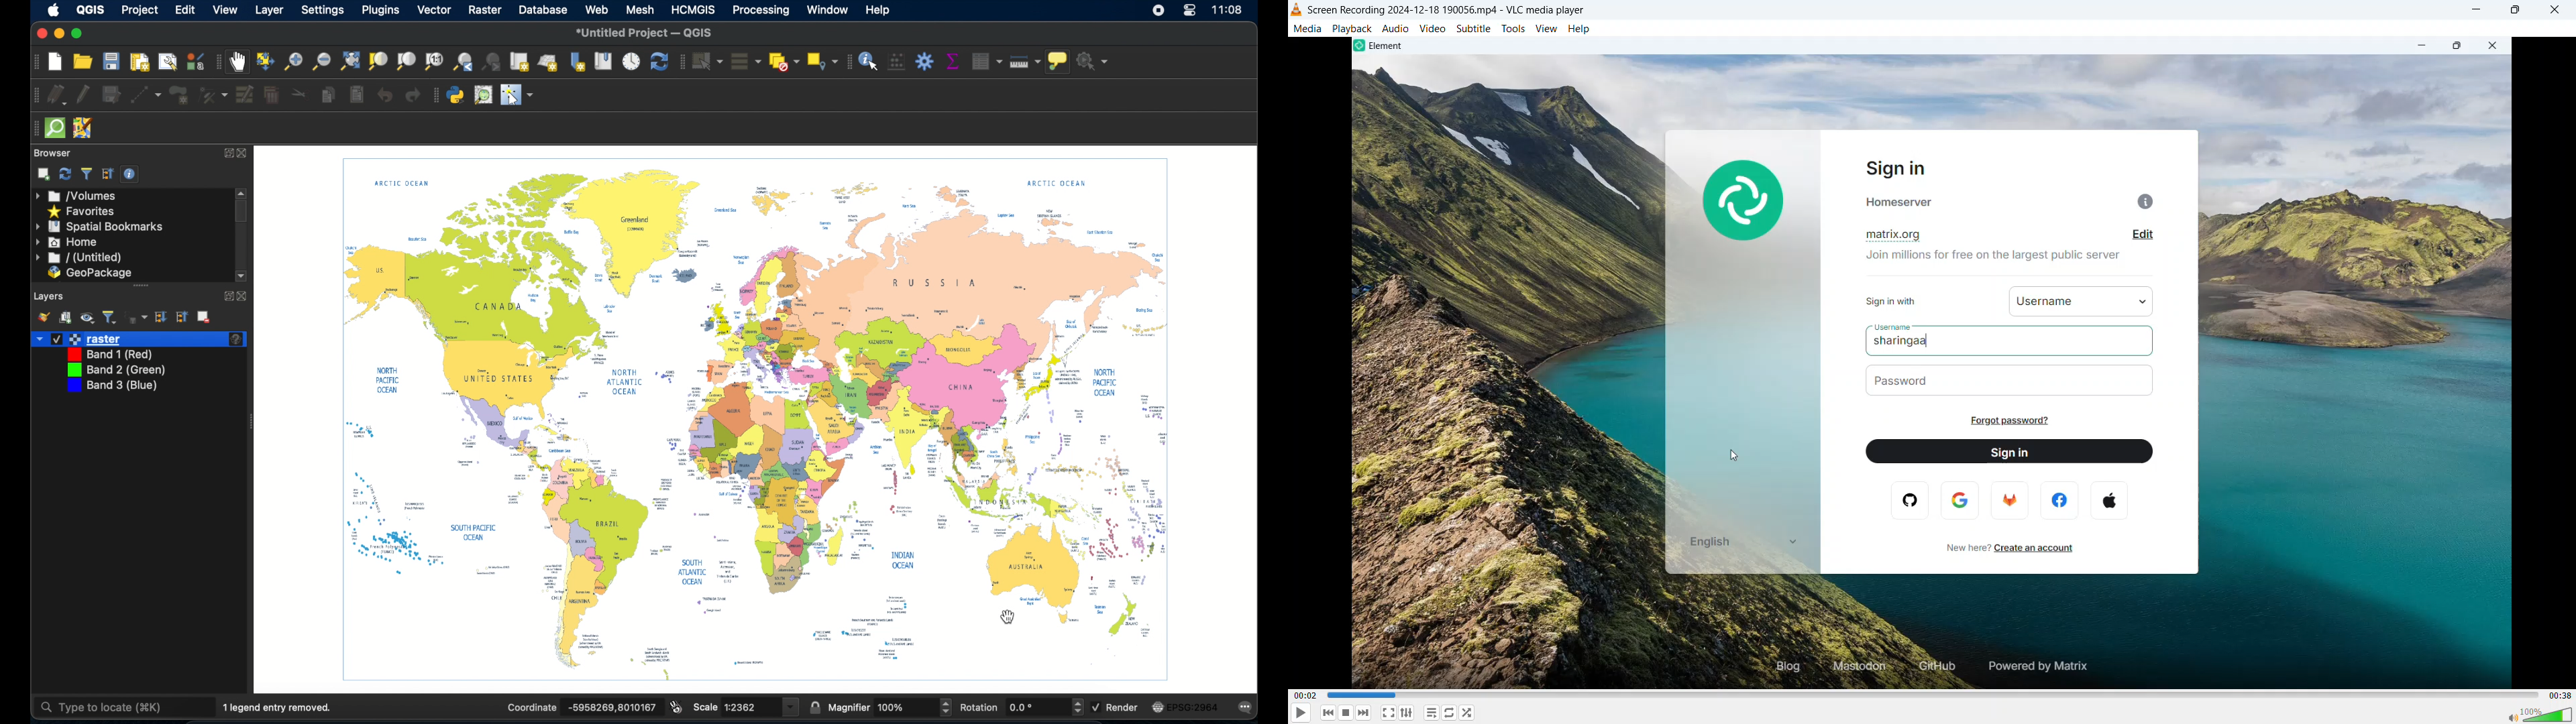 This screenshot has height=728, width=2576. Describe the element at coordinates (378, 61) in the screenshot. I see `zoom to selection` at that location.